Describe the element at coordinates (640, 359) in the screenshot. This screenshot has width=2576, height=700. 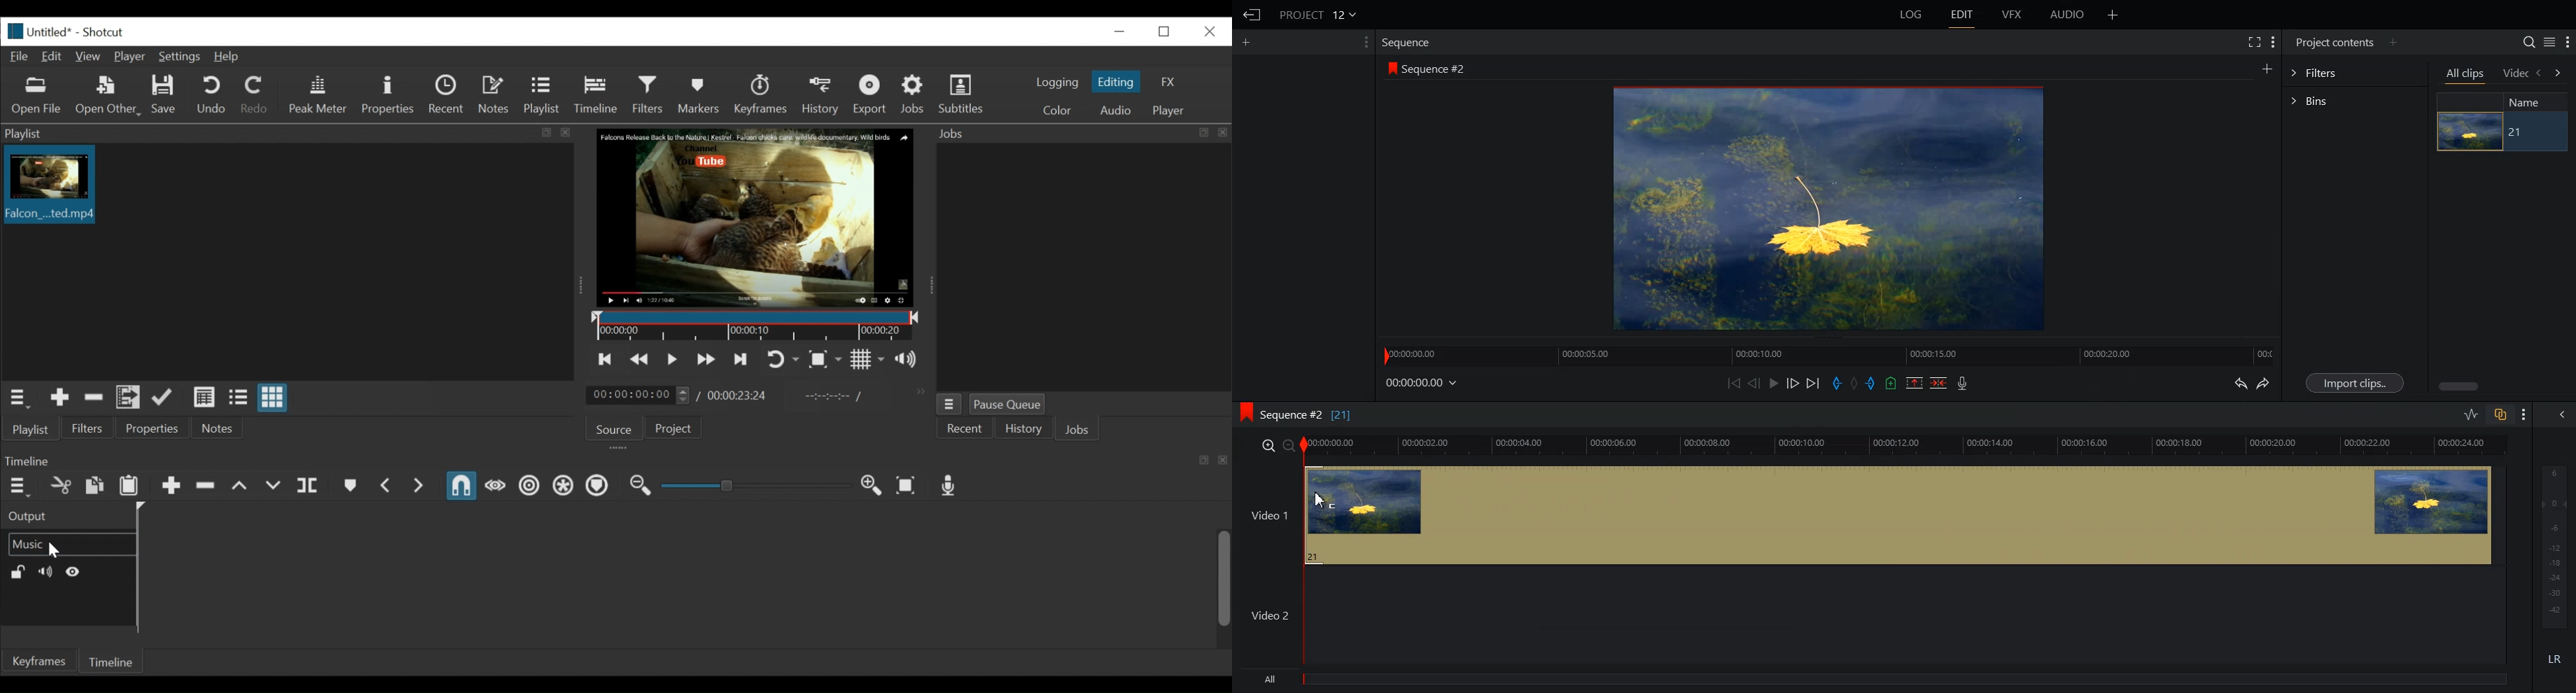
I see `Play quickly backward` at that location.